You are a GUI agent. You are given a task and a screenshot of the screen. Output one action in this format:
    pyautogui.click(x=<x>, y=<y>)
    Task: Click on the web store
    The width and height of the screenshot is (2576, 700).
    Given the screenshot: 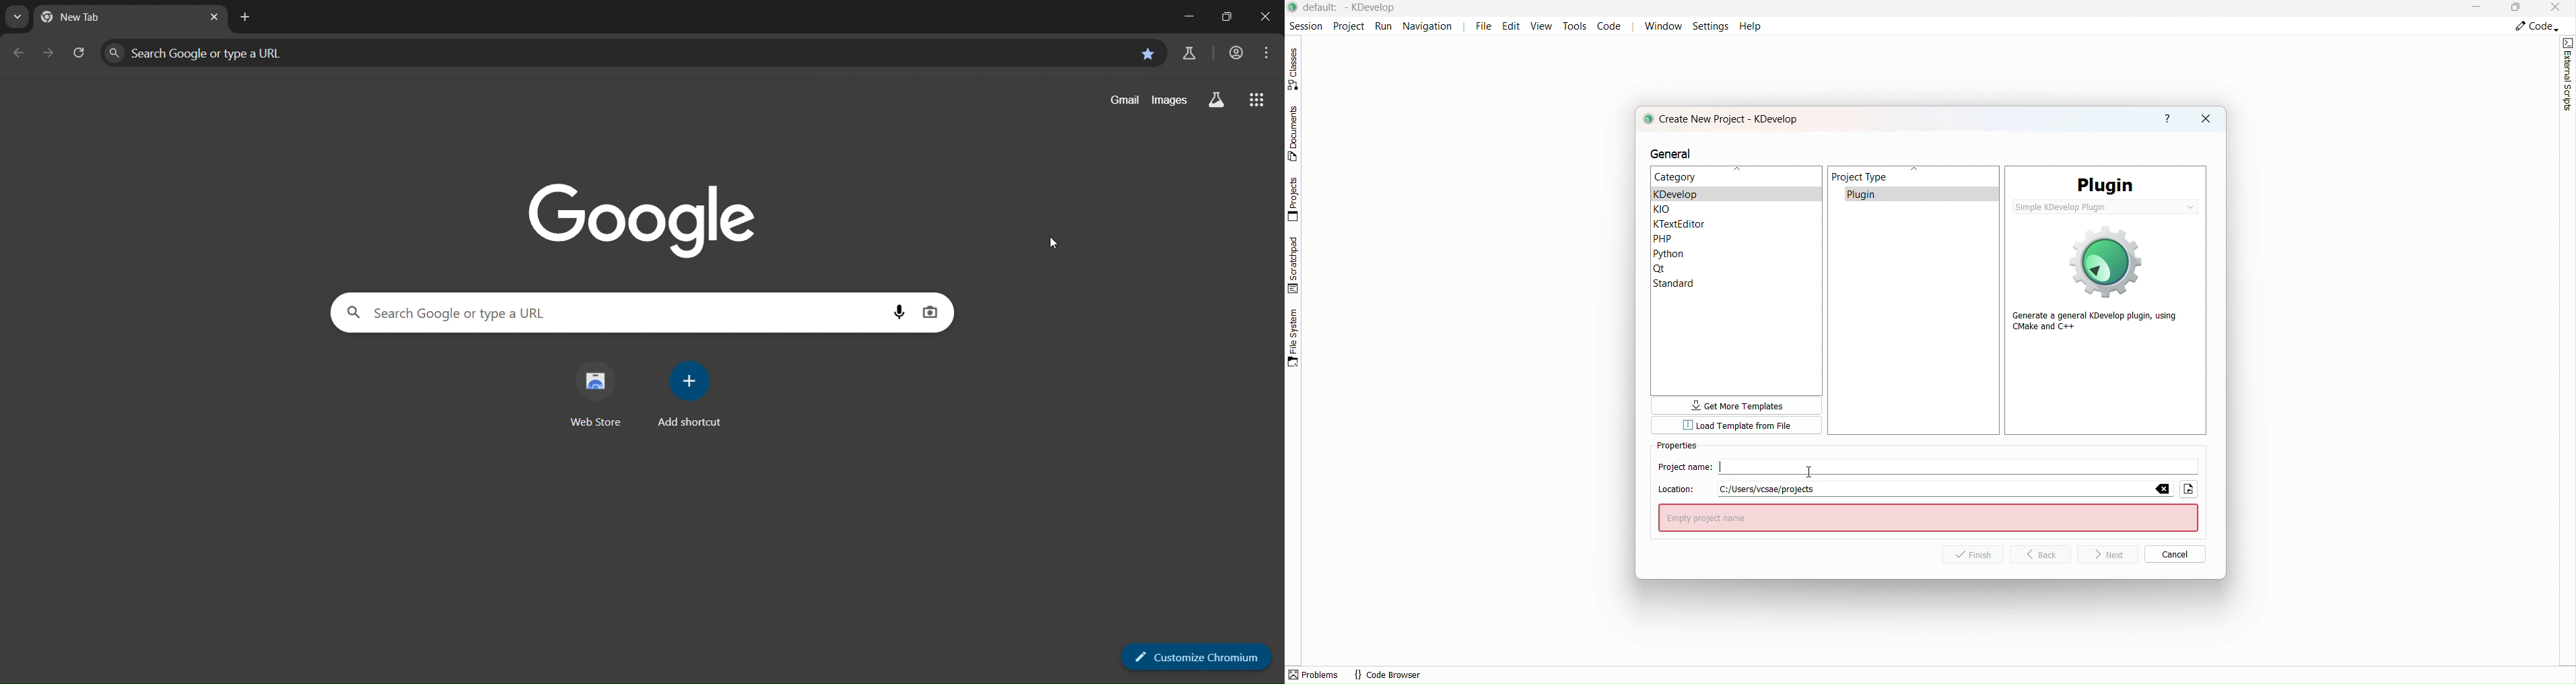 What is the action you would take?
    pyautogui.click(x=598, y=392)
    